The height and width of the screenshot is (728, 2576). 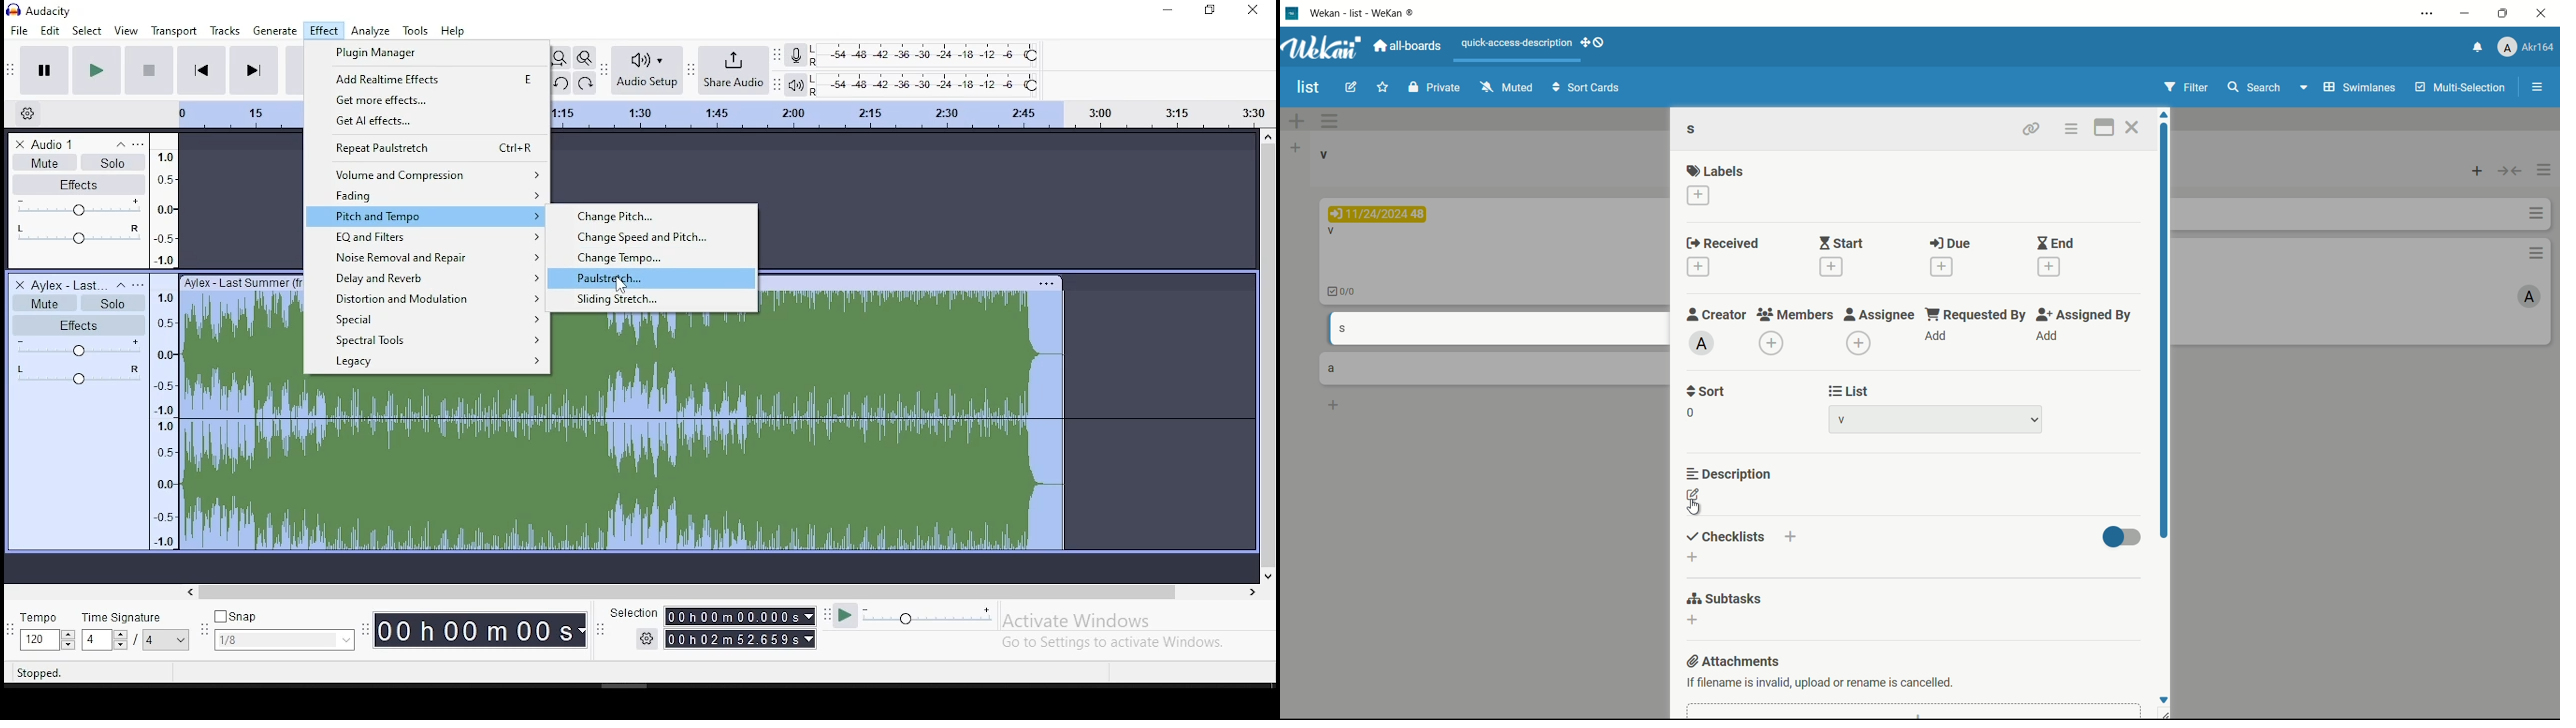 What do you see at coordinates (1791, 537) in the screenshot?
I see `add checklist` at bounding box center [1791, 537].